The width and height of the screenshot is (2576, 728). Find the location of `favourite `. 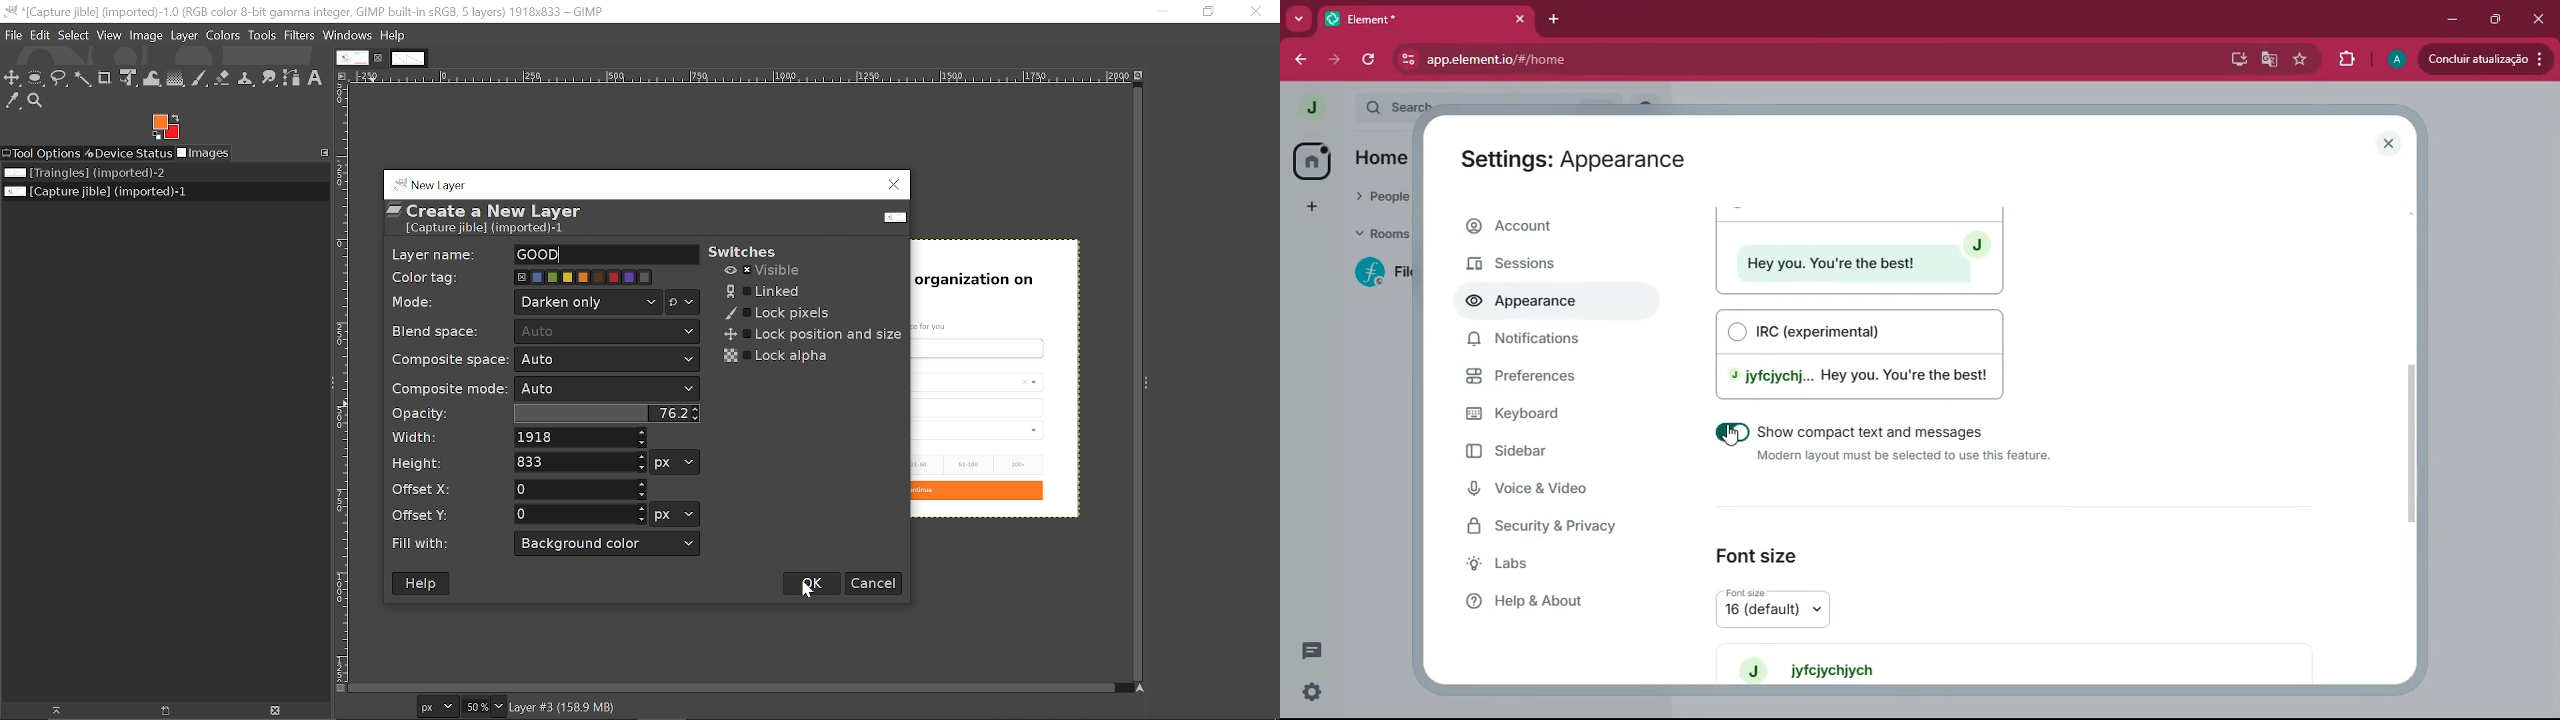

favourite  is located at coordinates (2300, 60).